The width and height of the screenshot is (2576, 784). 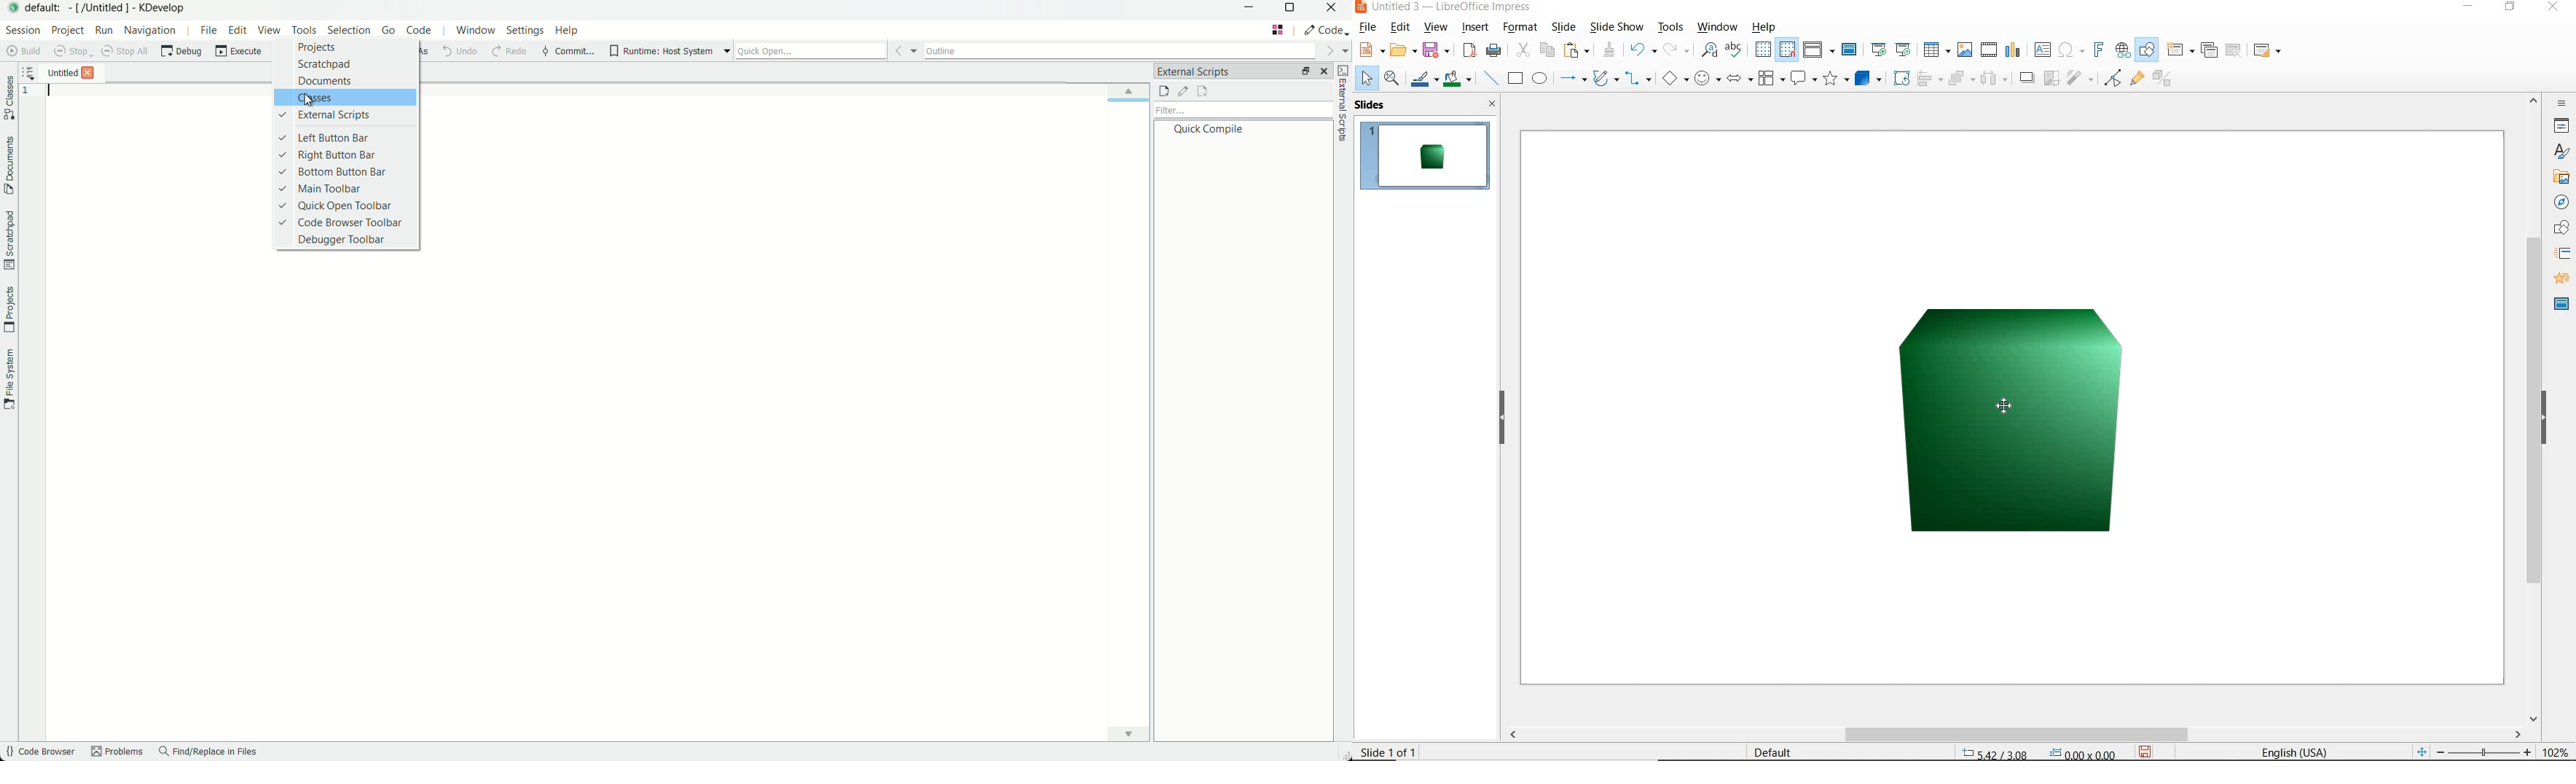 What do you see at coordinates (27, 93) in the screenshot?
I see `1` at bounding box center [27, 93].